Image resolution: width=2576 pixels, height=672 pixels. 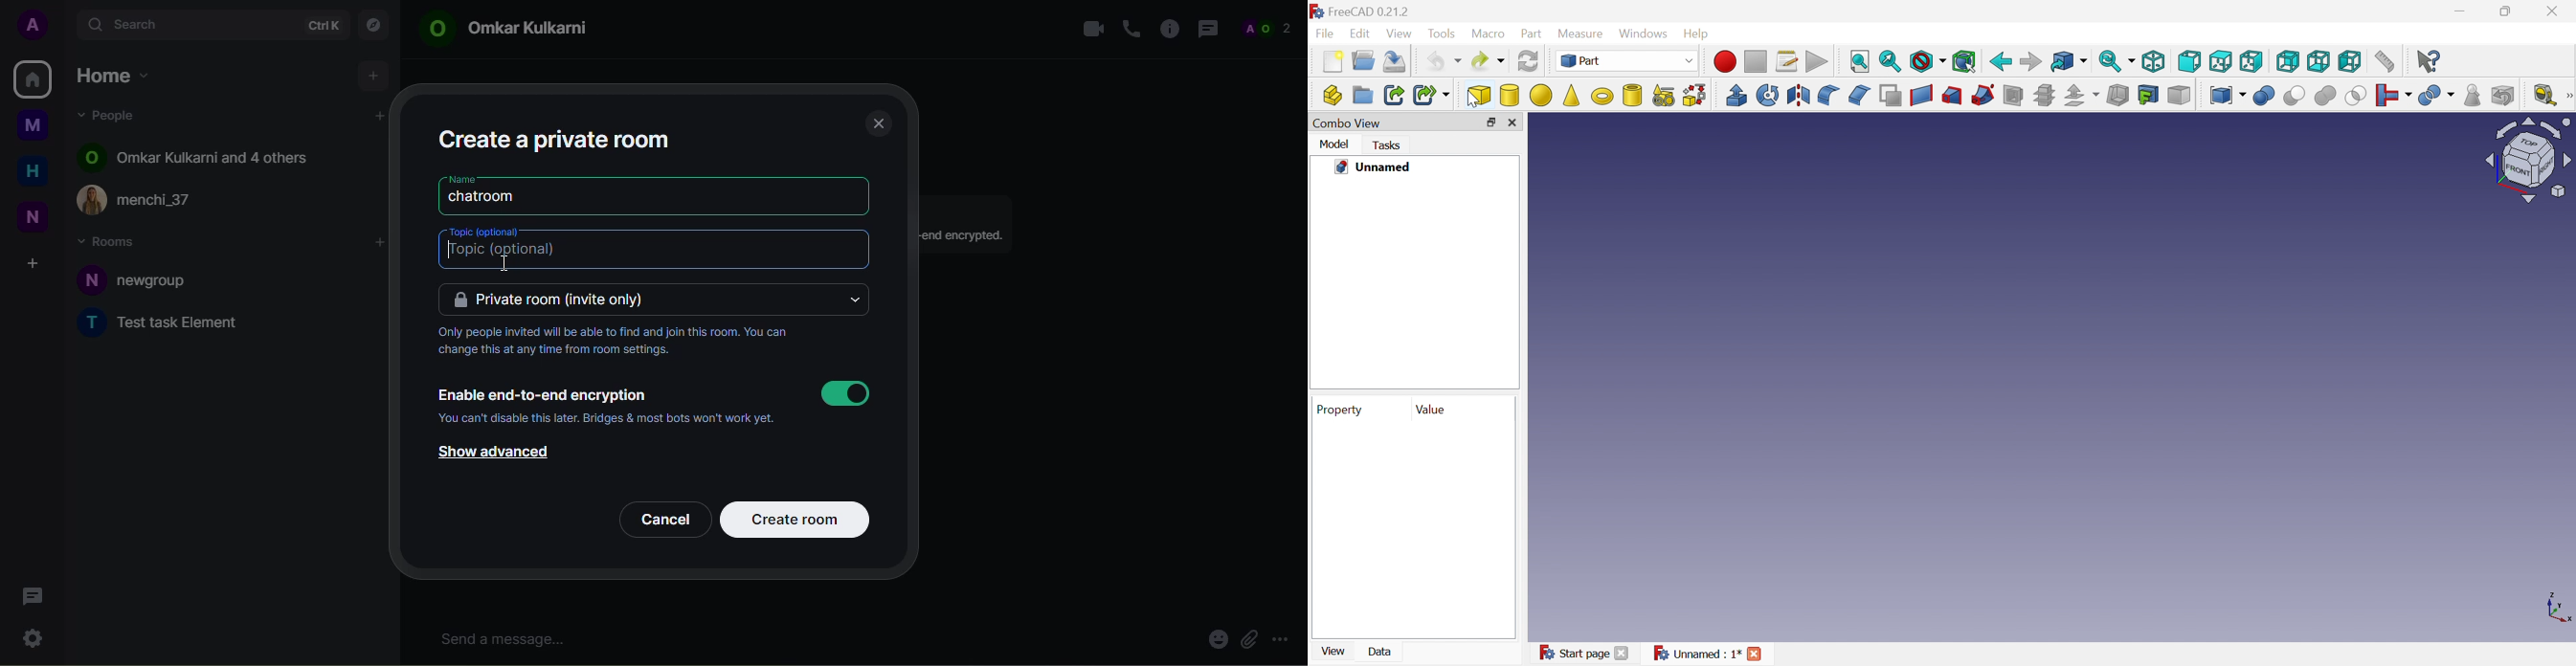 I want to click on Intersection, so click(x=2357, y=96).